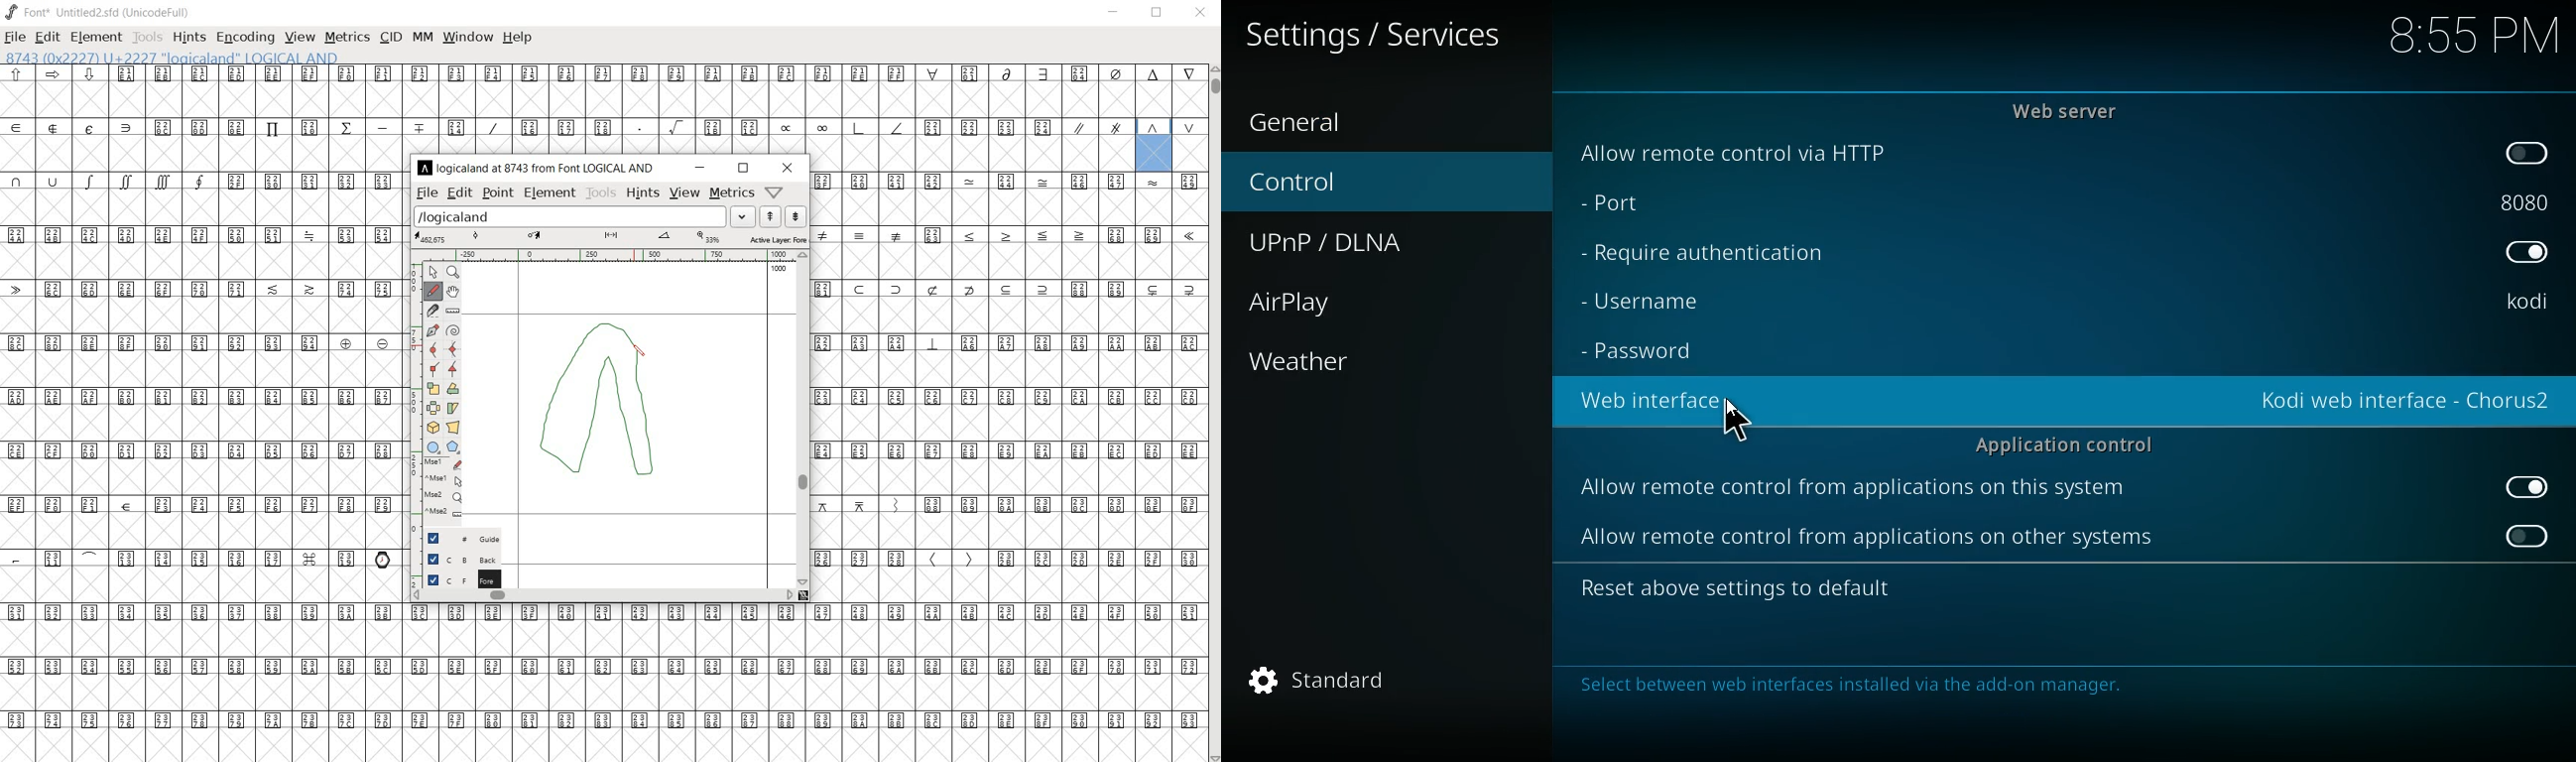 Image resolution: width=2576 pixels, height=784 pixels. What do you see at coordinates (2525, 303) in the screenshot?
I see `username` at bounding box center [2525, 303].